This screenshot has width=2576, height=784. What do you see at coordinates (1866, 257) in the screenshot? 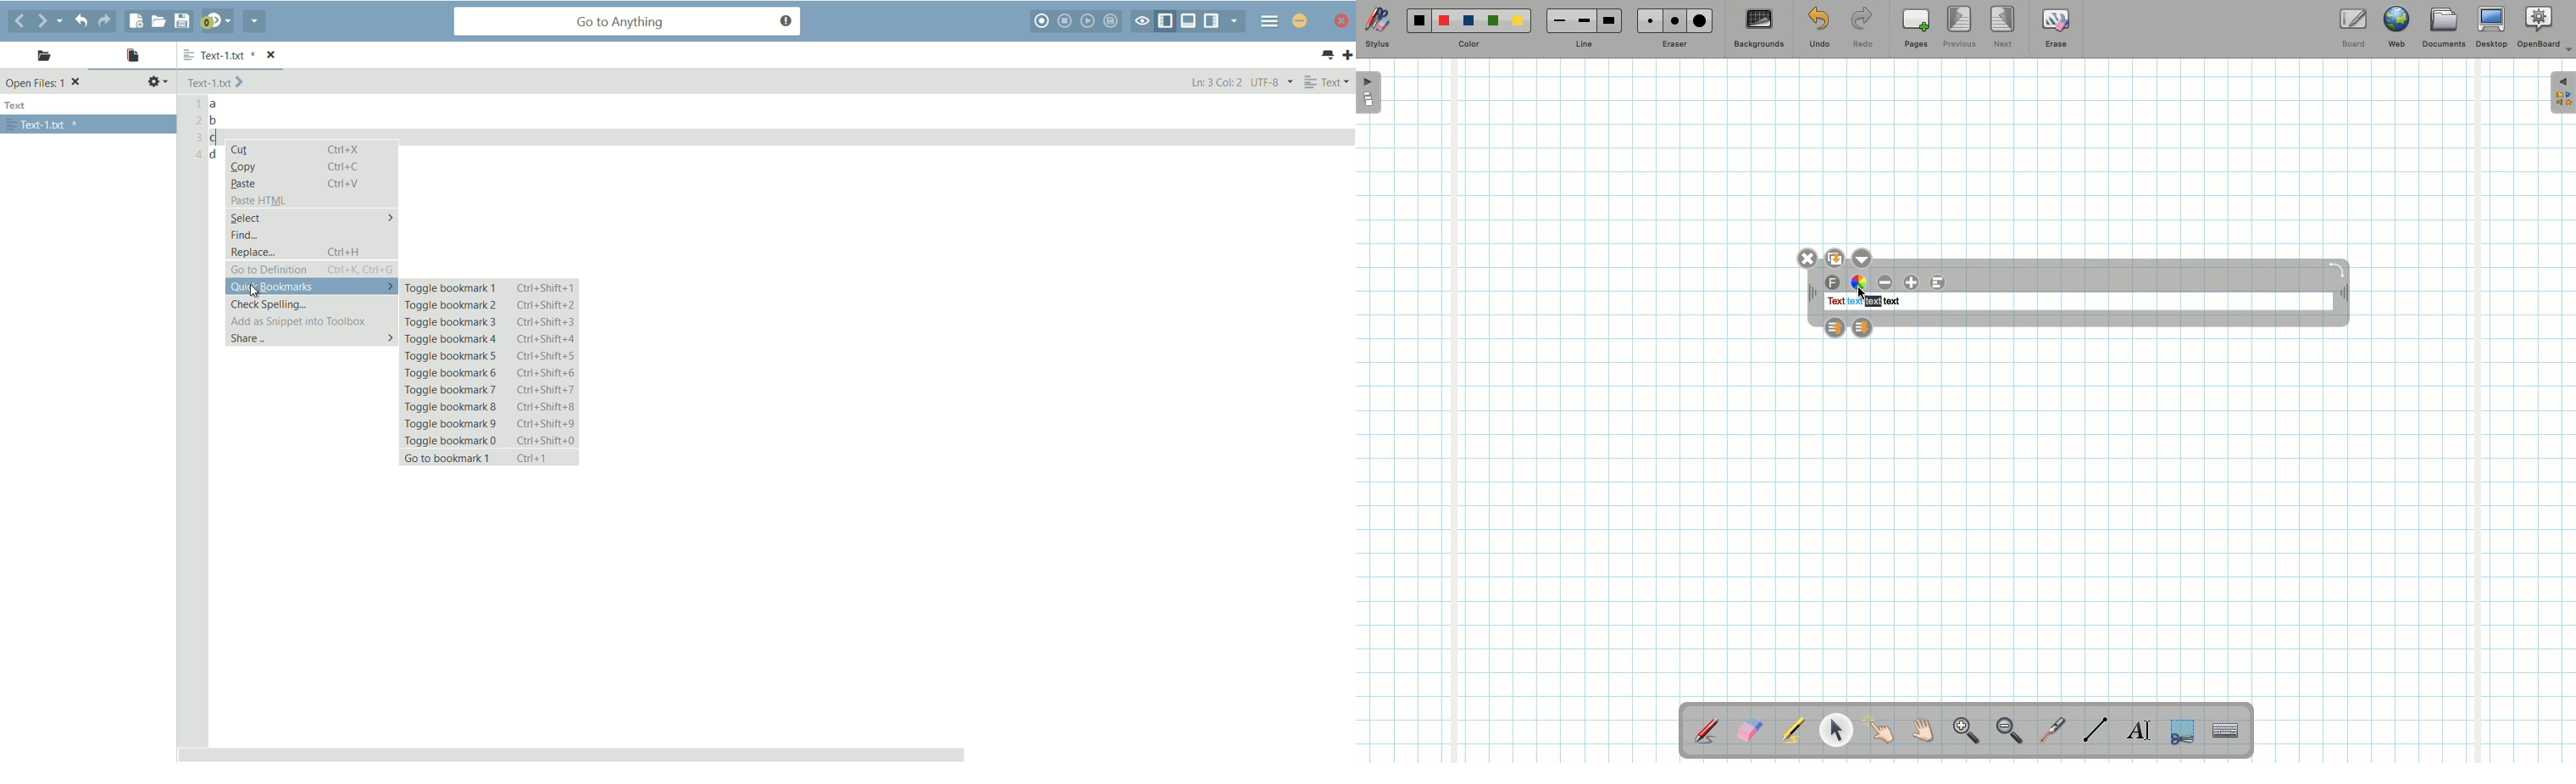
I see `Options` at bounding box center [1866, 257].